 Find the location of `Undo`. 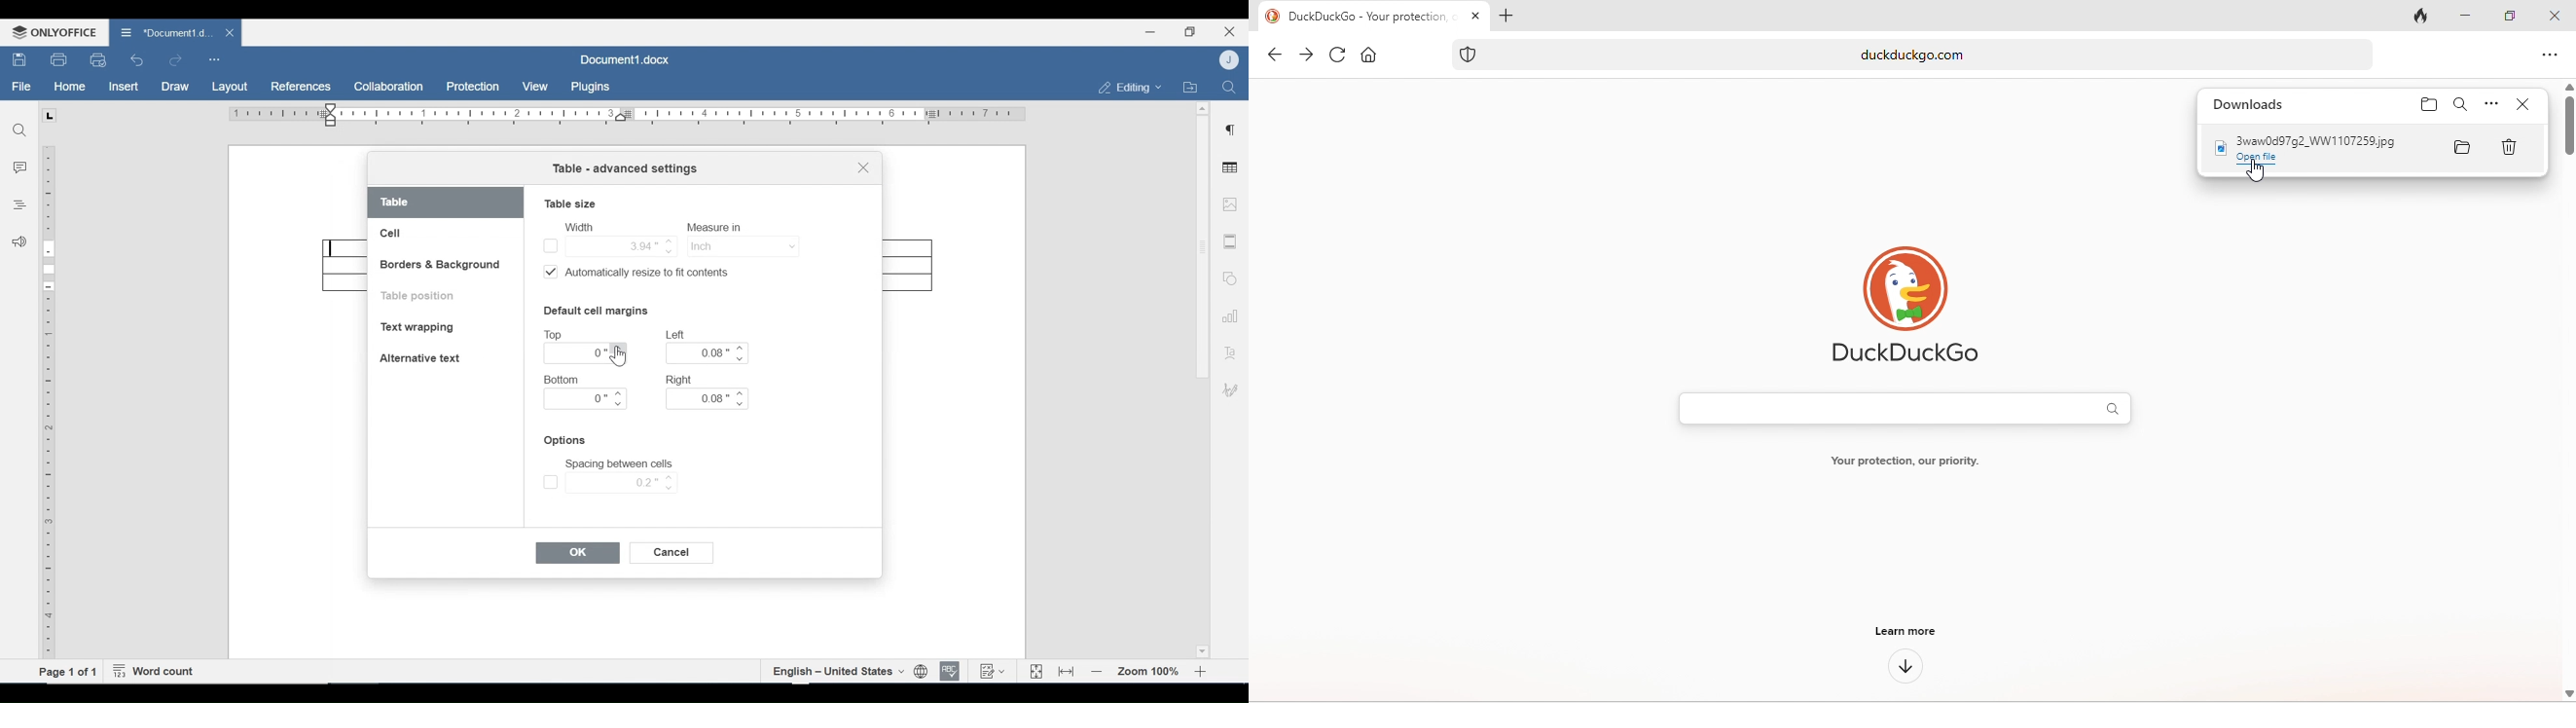

Undo is located at coordinates (137, 60).